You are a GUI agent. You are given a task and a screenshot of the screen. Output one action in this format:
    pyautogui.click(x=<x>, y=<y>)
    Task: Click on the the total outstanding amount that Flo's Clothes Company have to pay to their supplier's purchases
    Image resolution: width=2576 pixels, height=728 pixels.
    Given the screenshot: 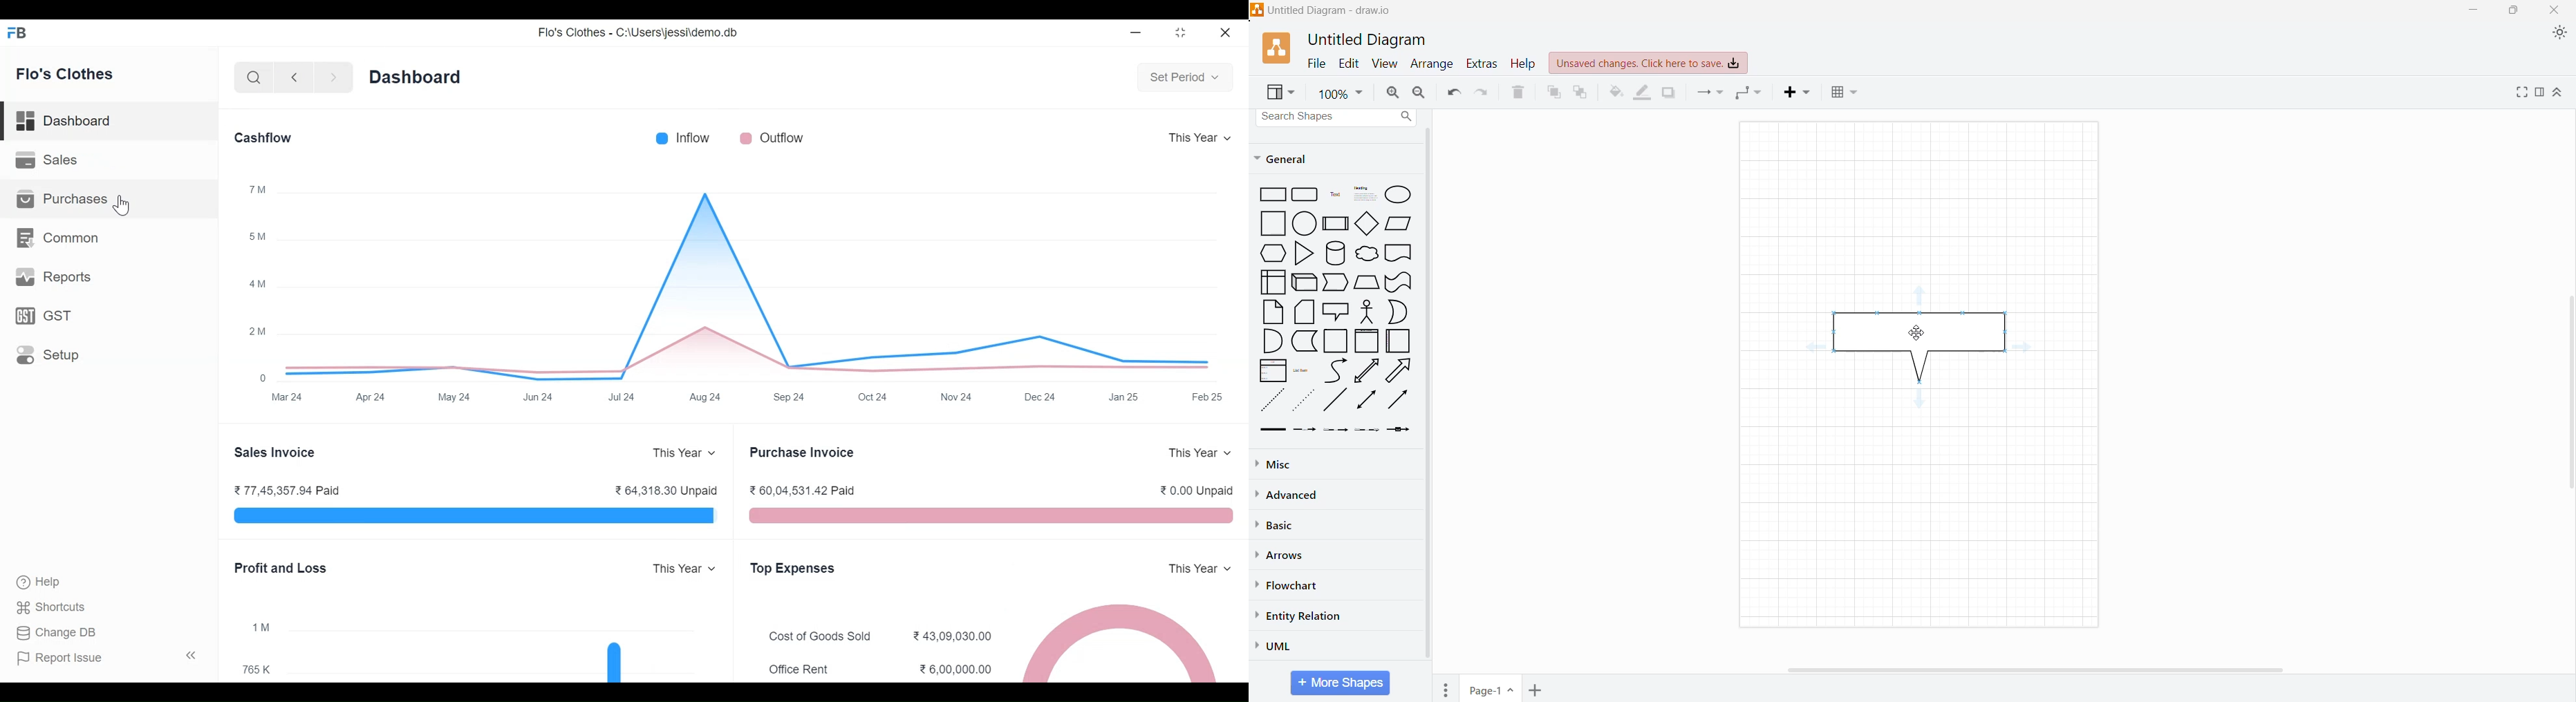 What is the action you would take?
    pyautogui.click(x=991, y=515)
    